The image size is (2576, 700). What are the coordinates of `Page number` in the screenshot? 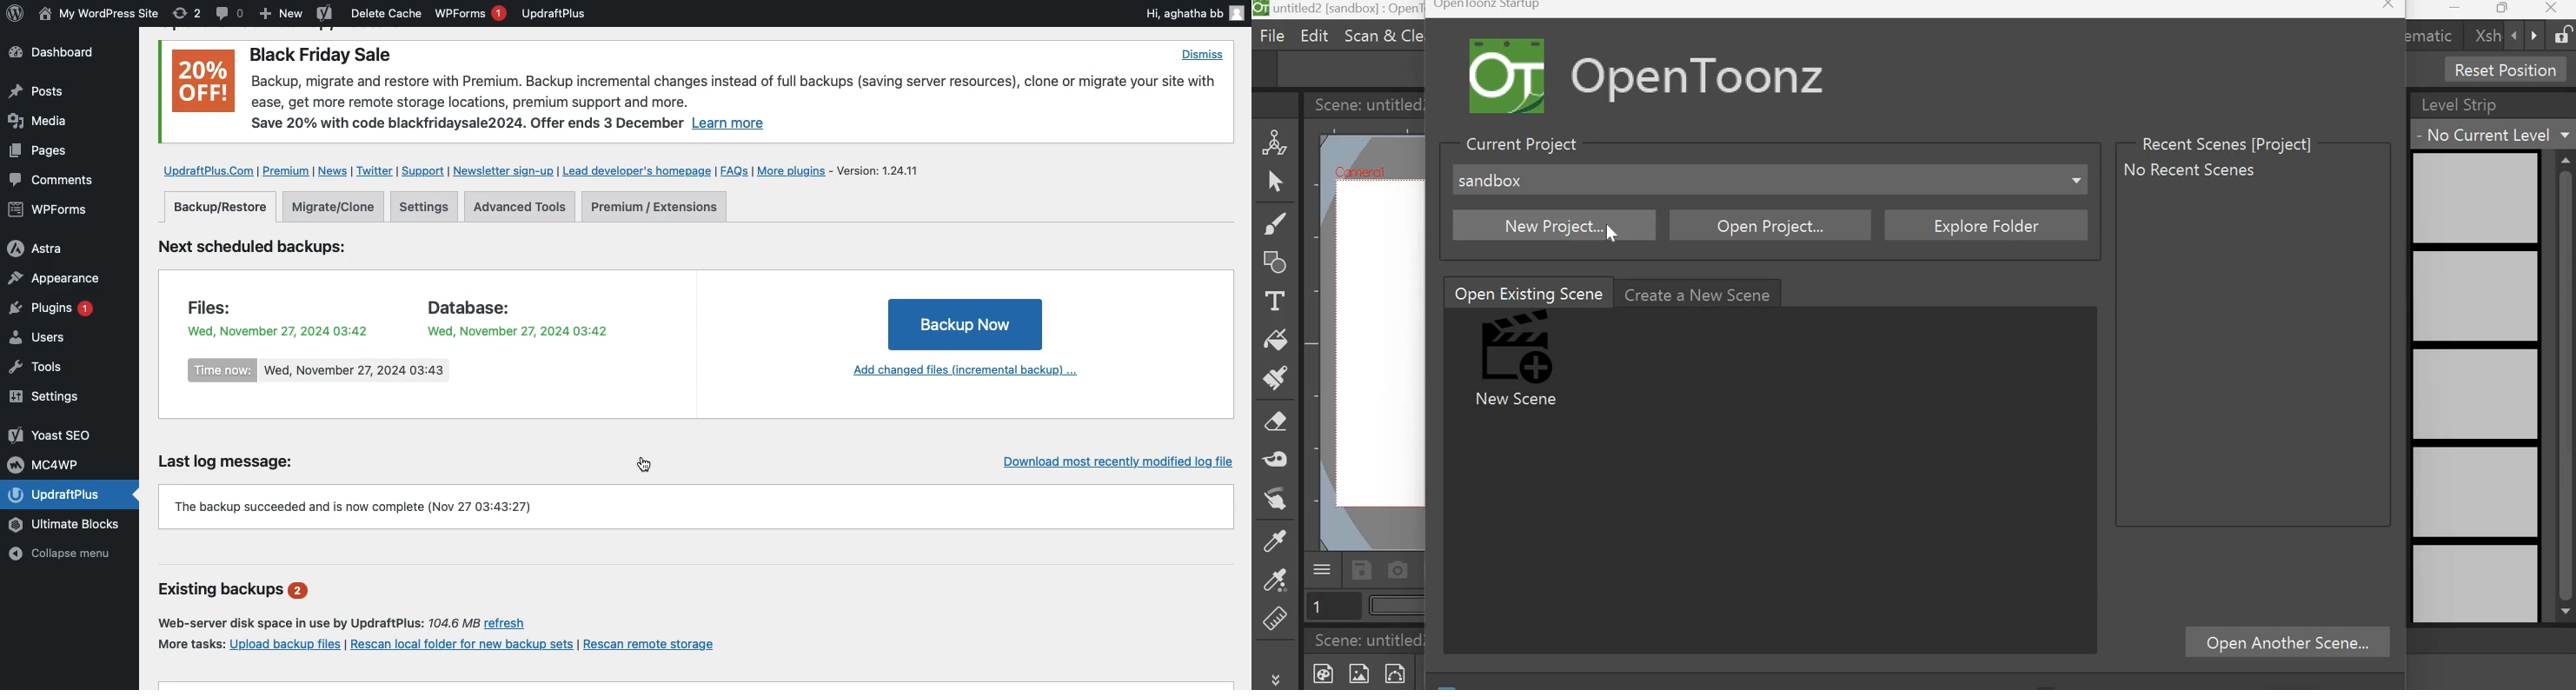 It's located at (1333, 608).